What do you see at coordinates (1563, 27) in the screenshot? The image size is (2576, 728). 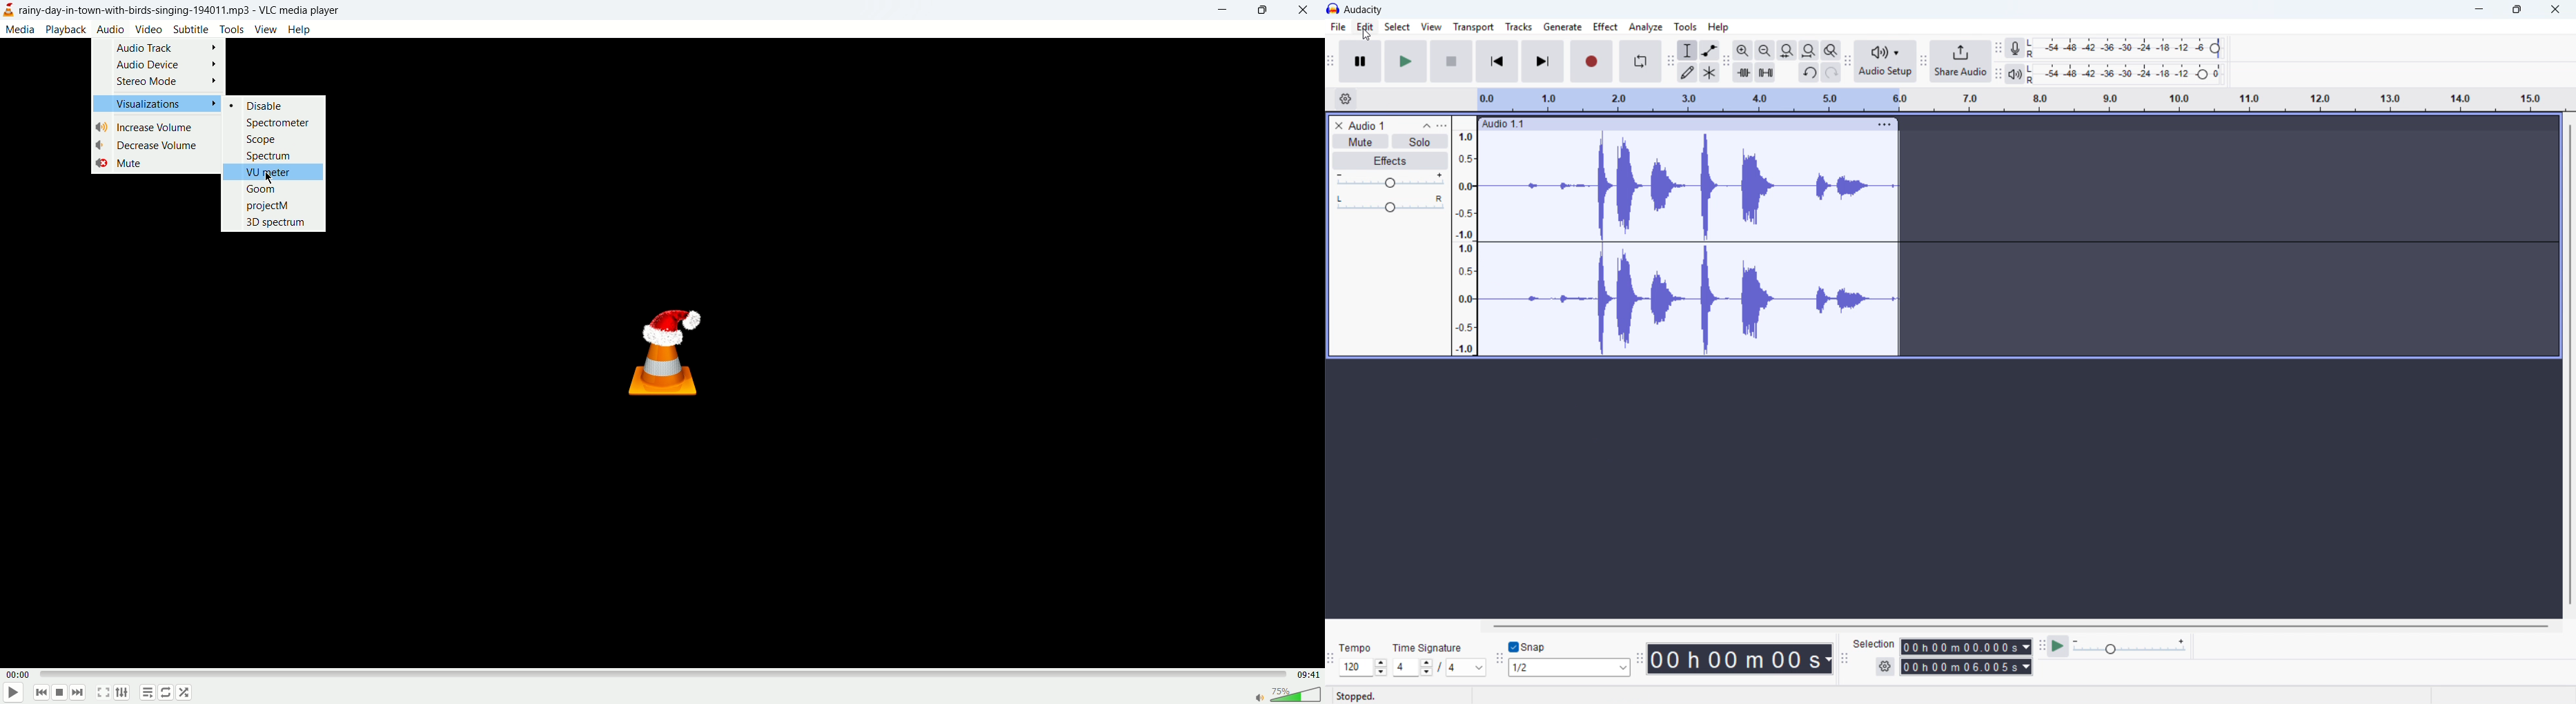 I see `generate` at bounding box center [1563, 27].